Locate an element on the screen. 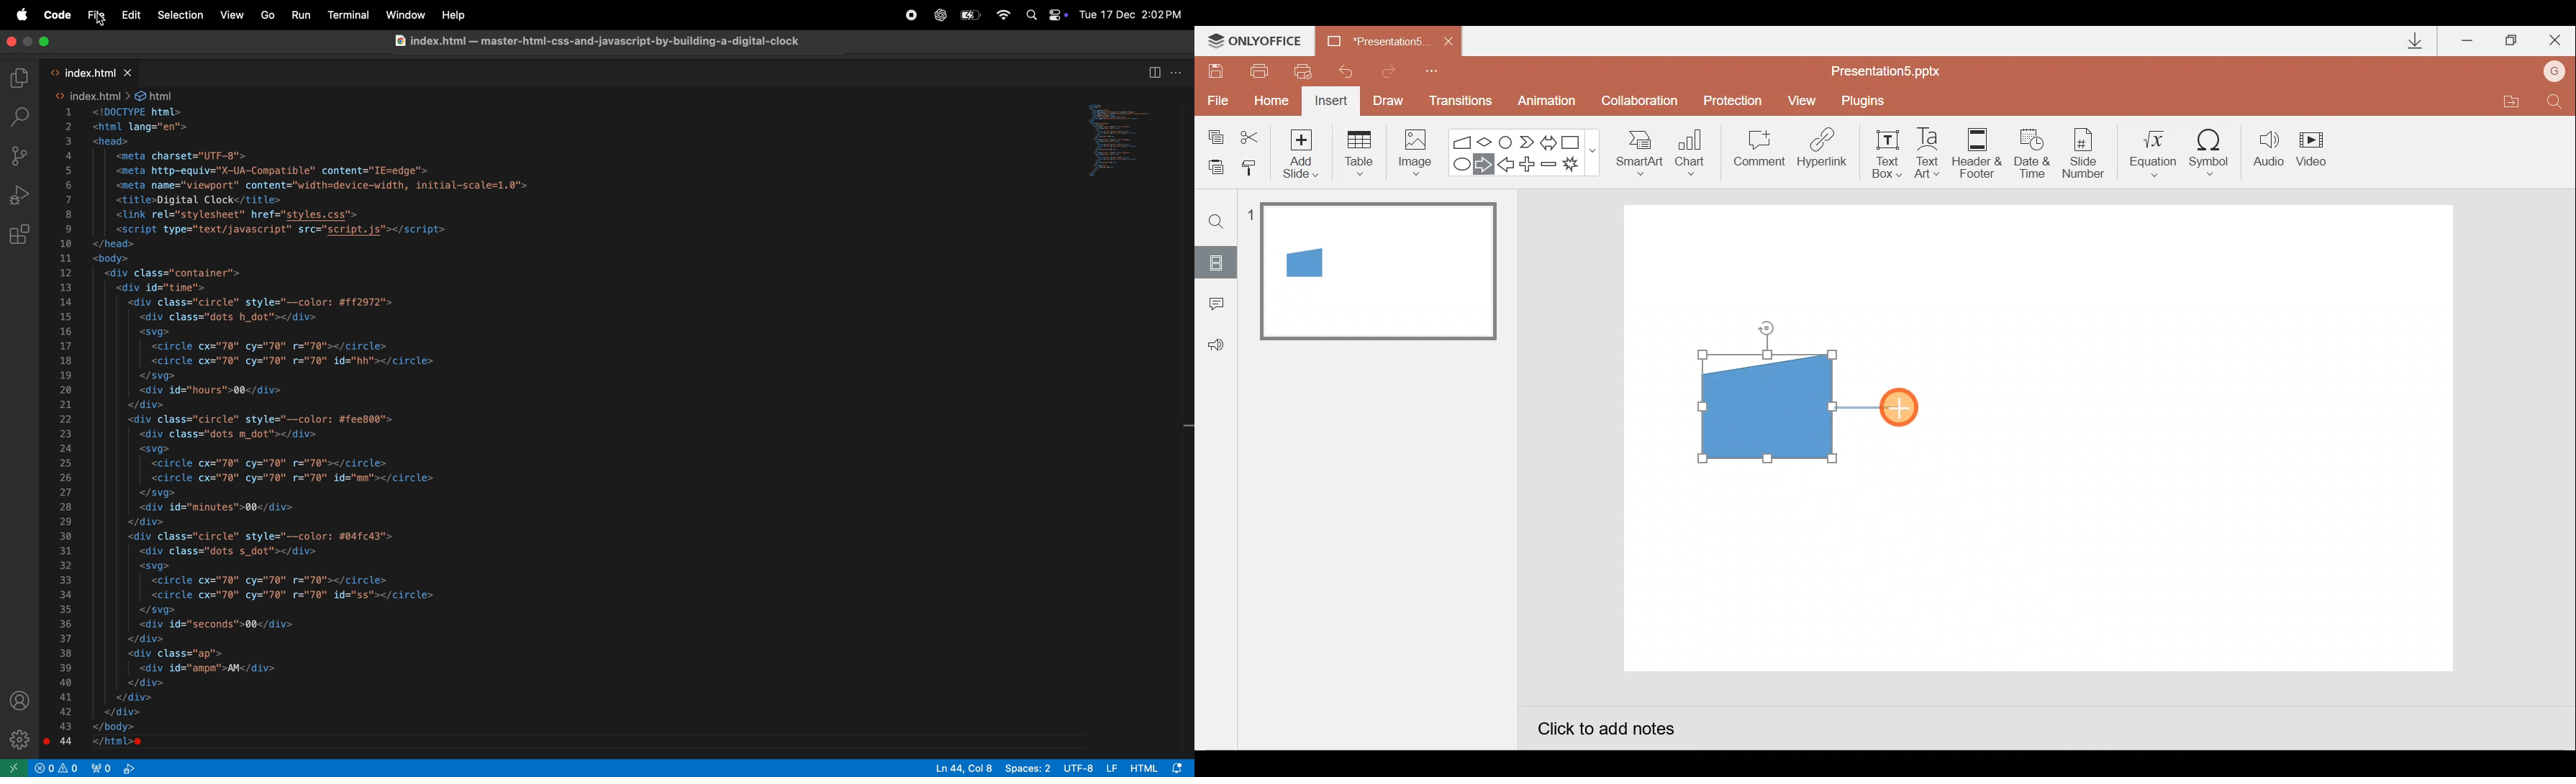 This screenshot has height=784, width=2576. Close is located at coordinates (2555, 43).